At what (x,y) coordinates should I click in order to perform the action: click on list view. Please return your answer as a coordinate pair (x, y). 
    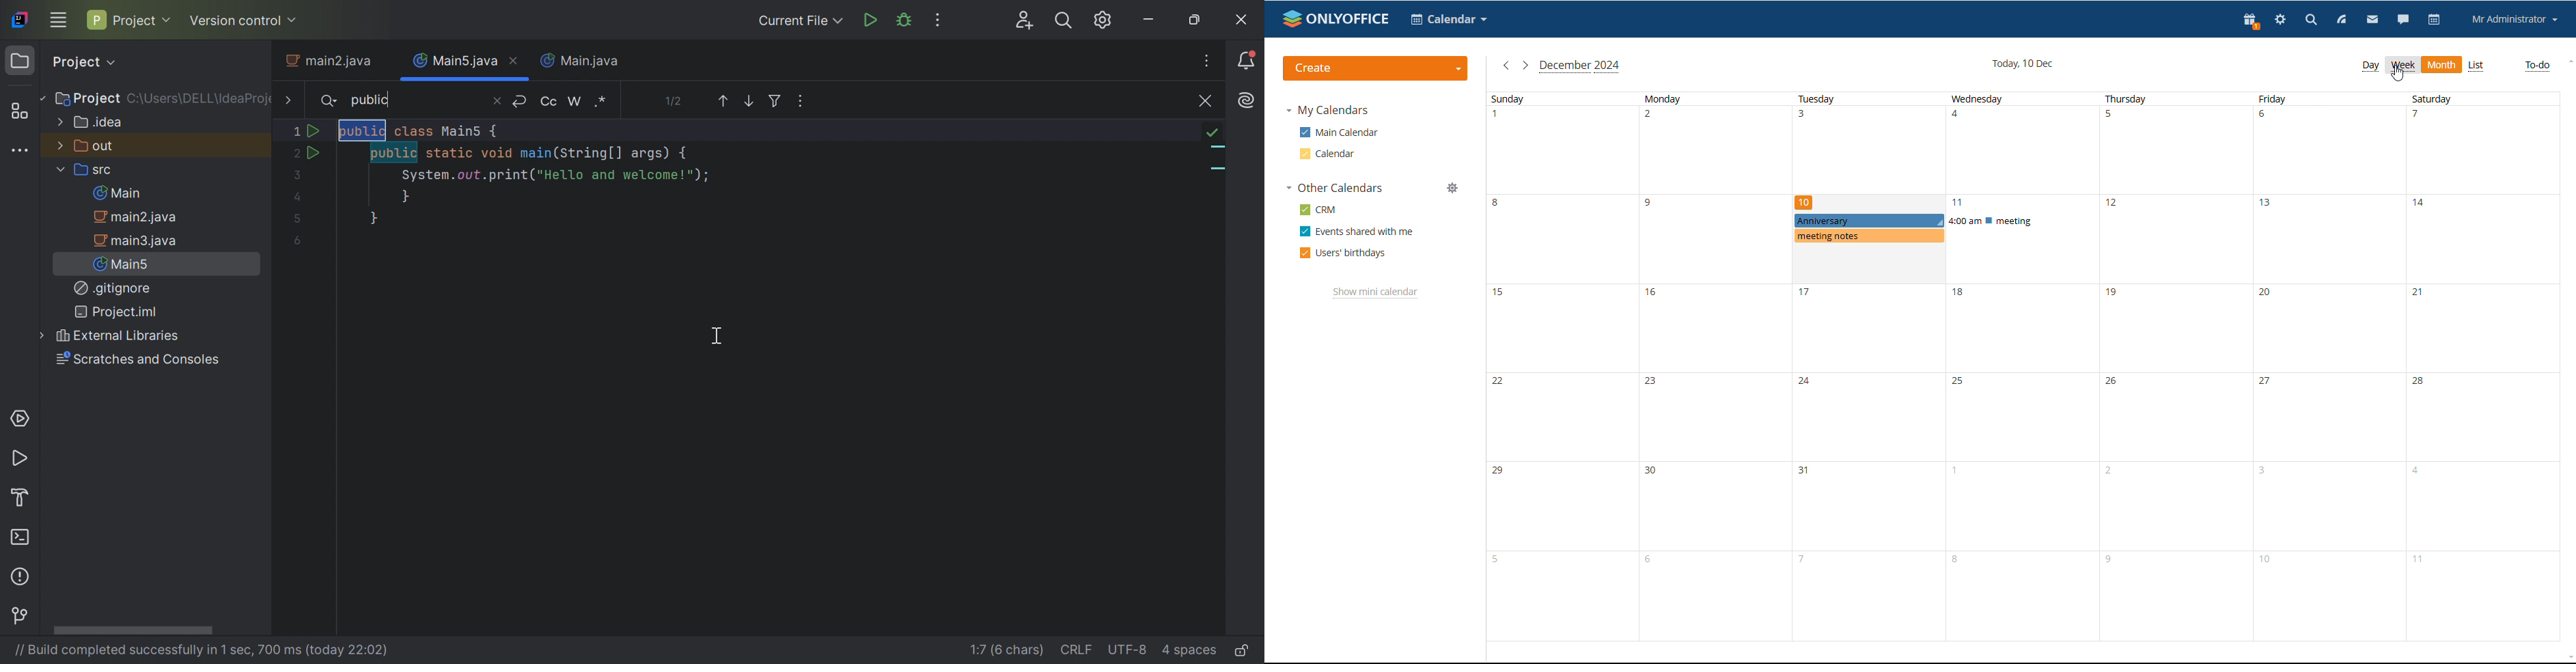
    Looking at the image, I should click on (2476, 66).